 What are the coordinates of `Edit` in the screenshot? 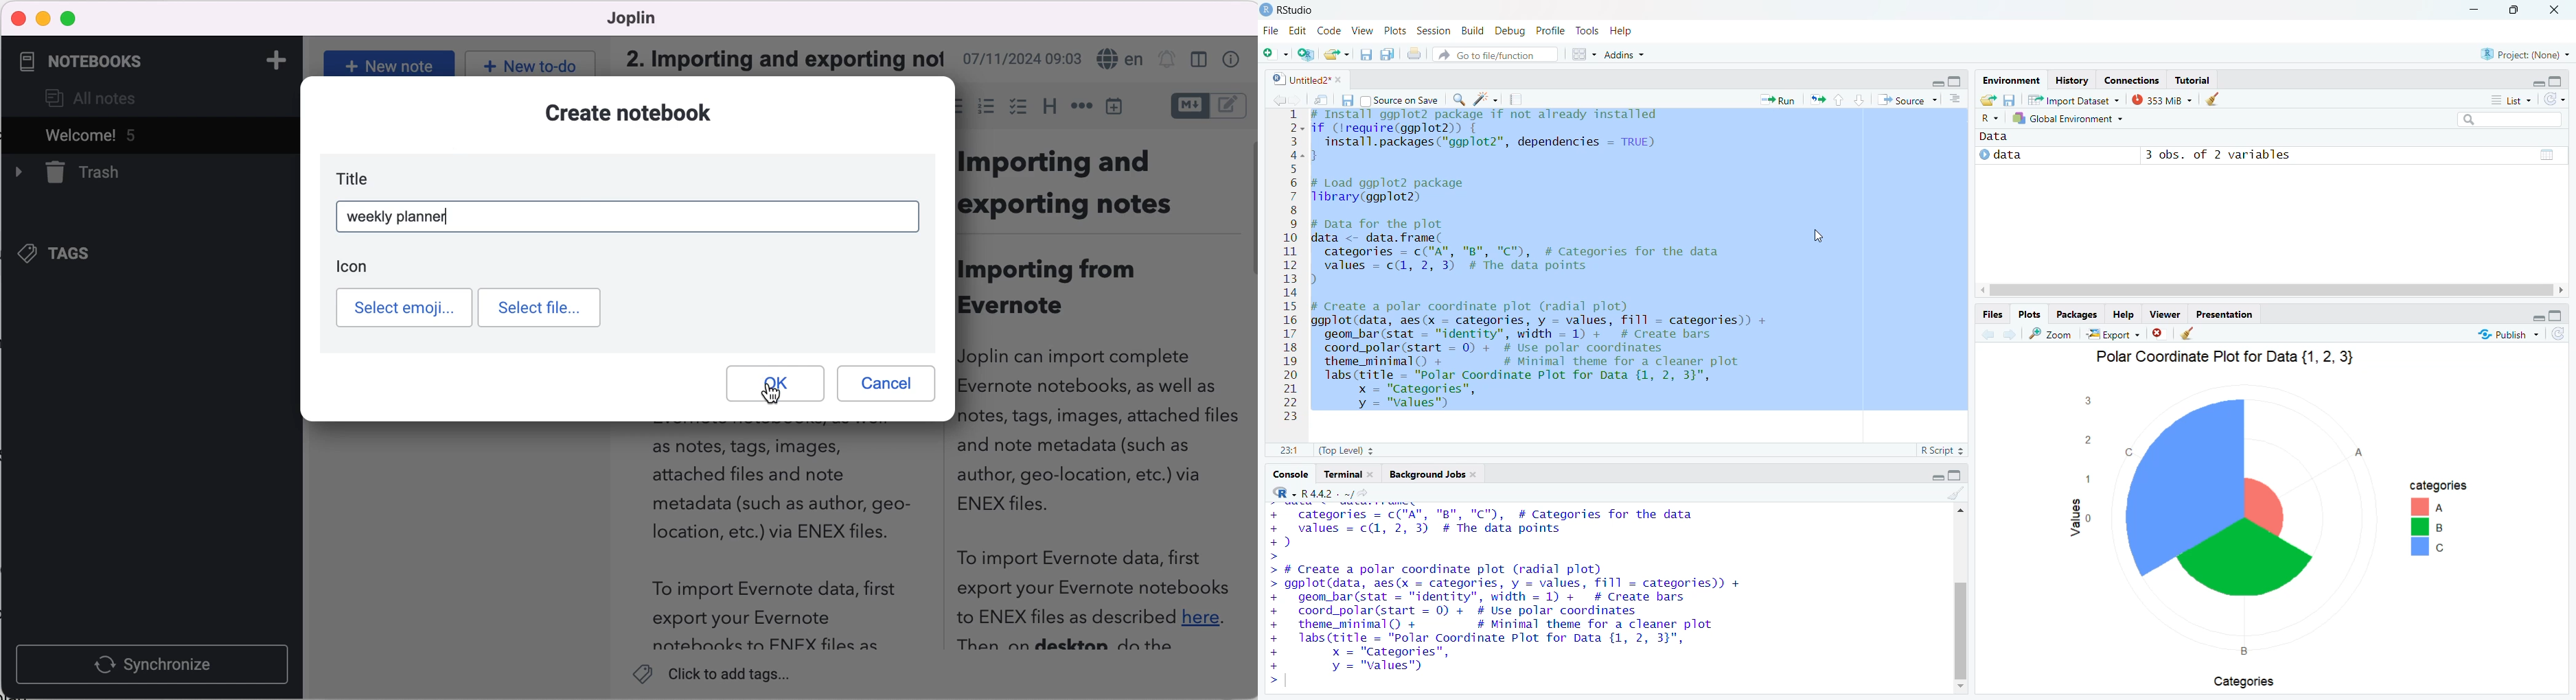 It's located at (1296, 32).